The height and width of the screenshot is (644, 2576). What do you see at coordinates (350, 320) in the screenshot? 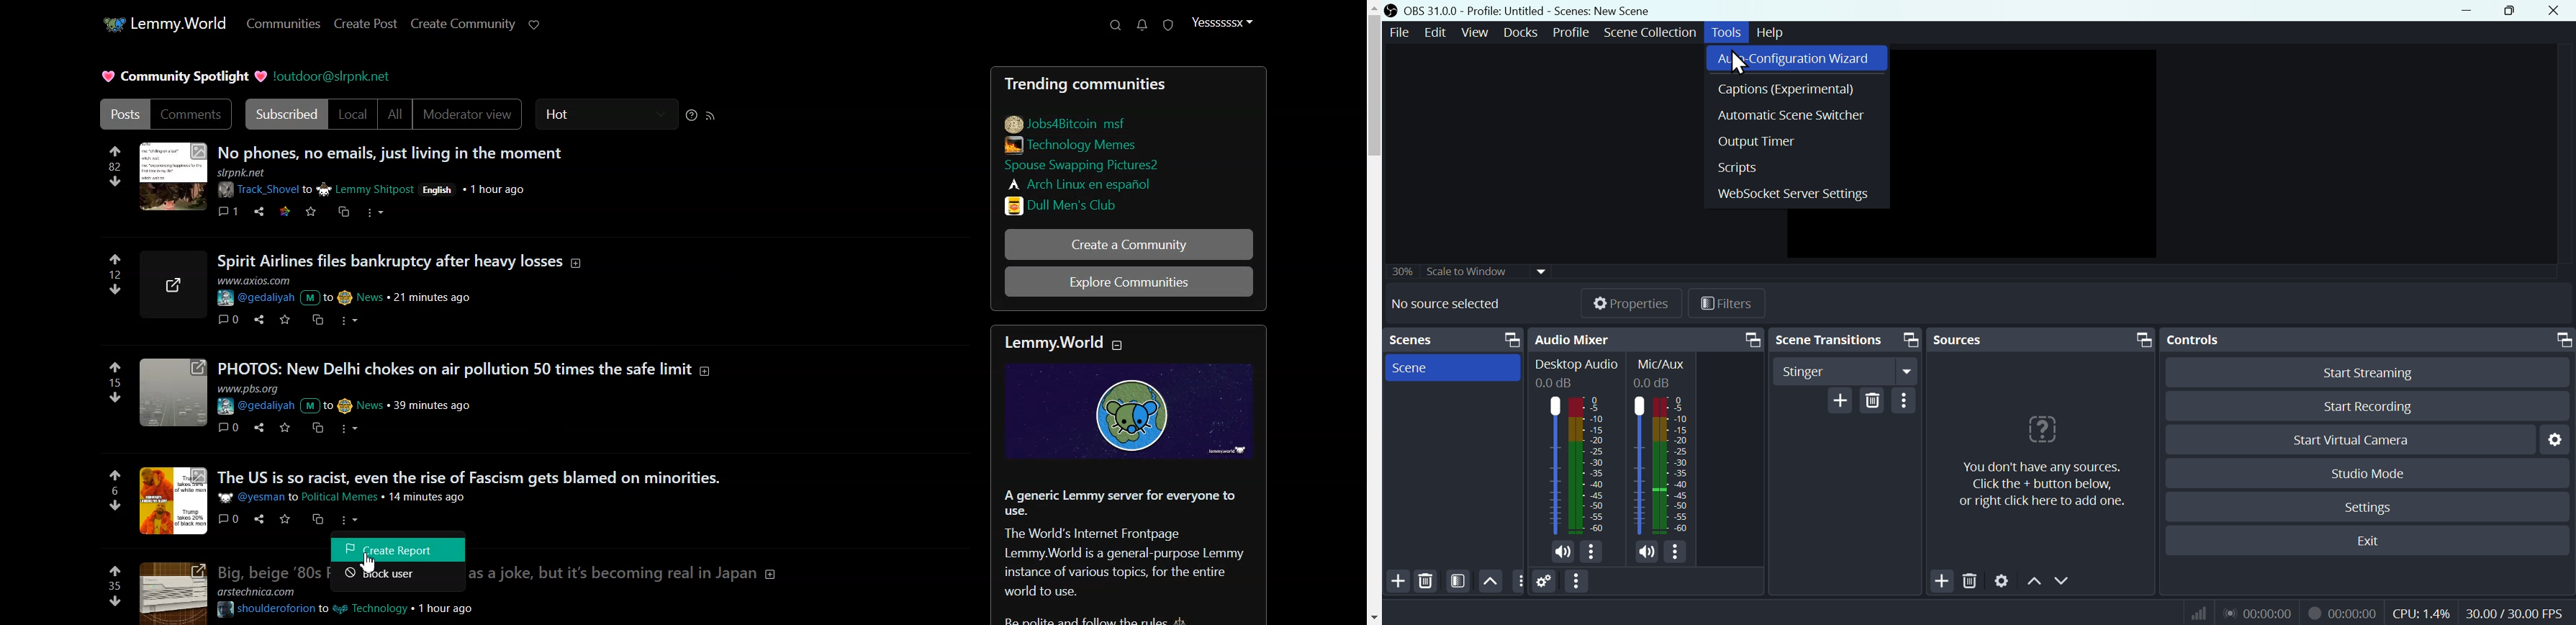
I see `more` at bounding box center [350, 320].